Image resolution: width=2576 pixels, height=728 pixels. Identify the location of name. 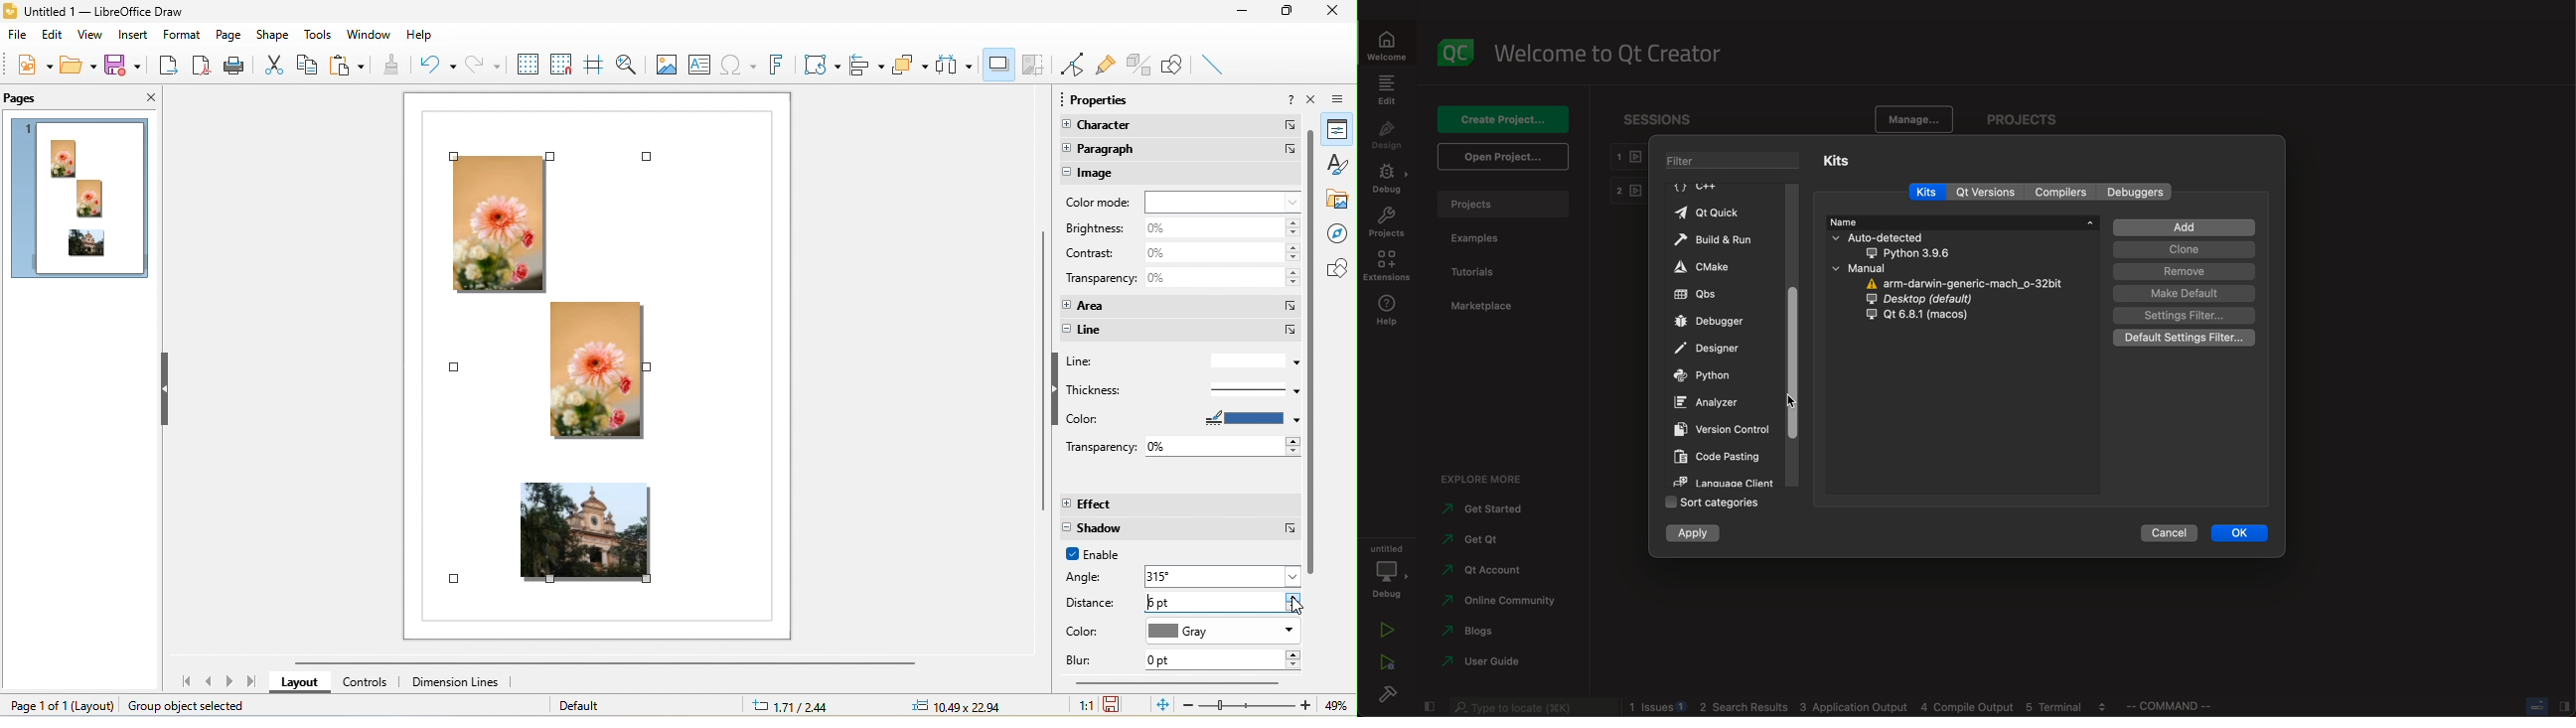
(1963, 222).